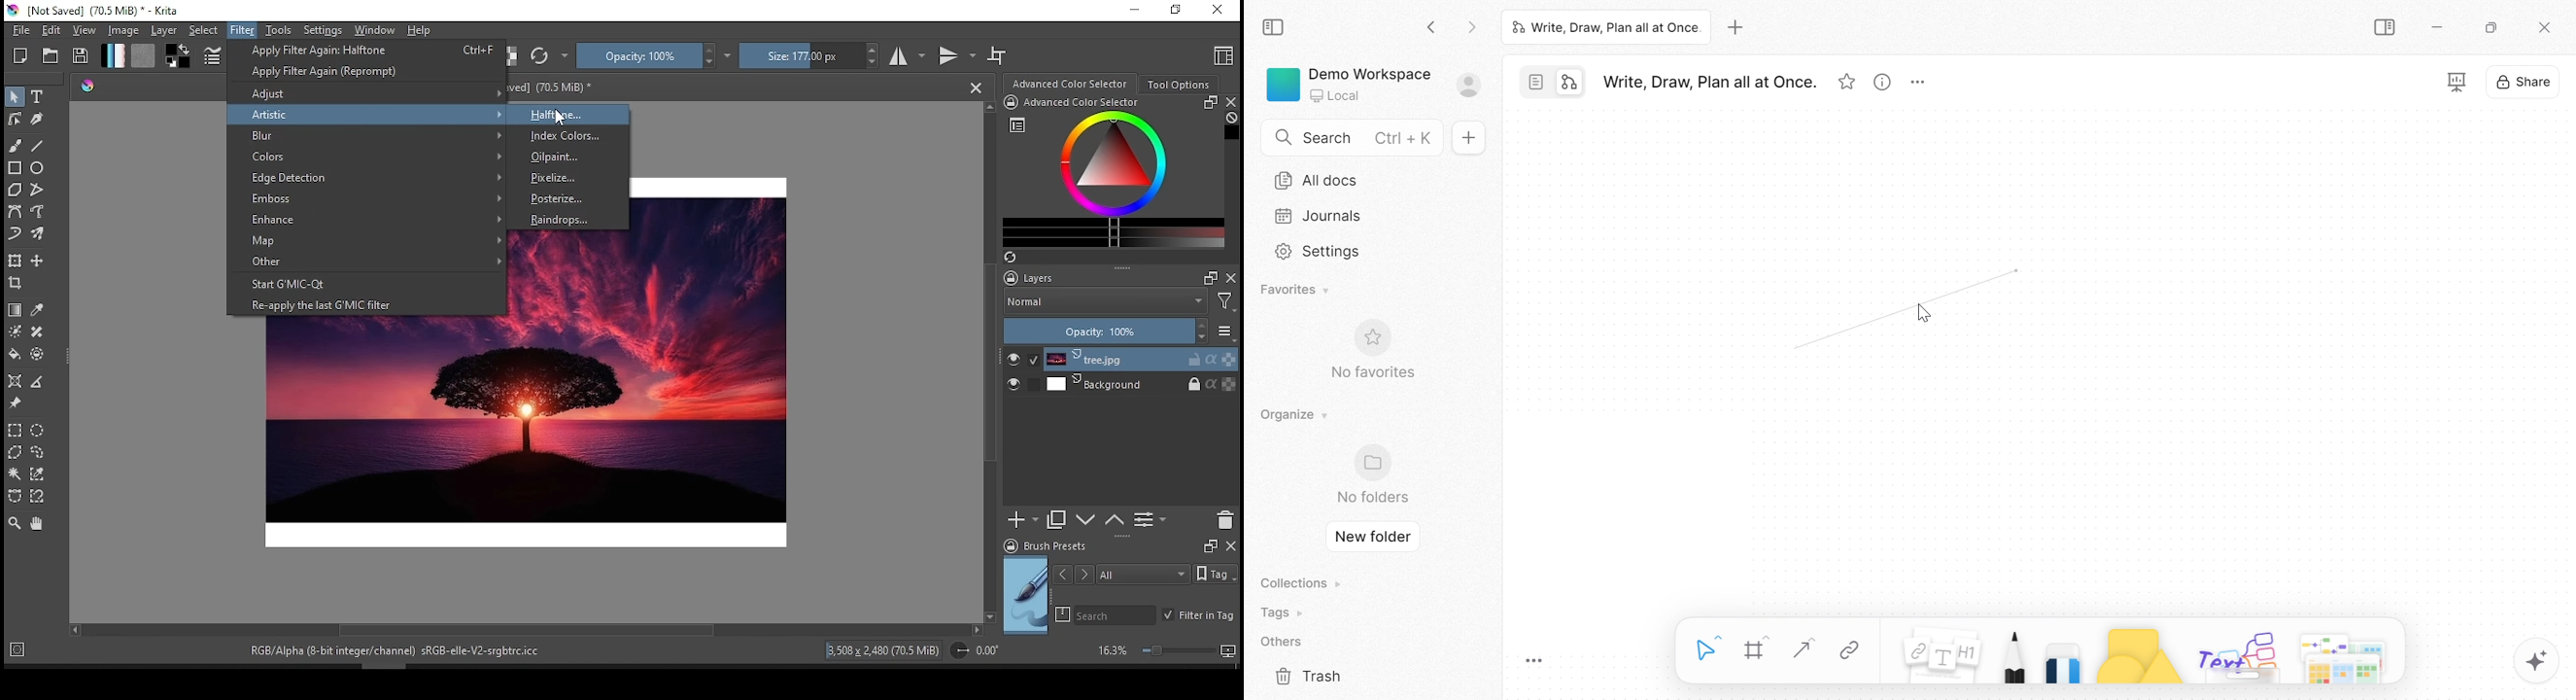 This screenshot has width=2576, height=700. What do you see at coordinates (16, 234) in the screenshot?
I see `dynamic brush tool` at bounding box center [16, 234].